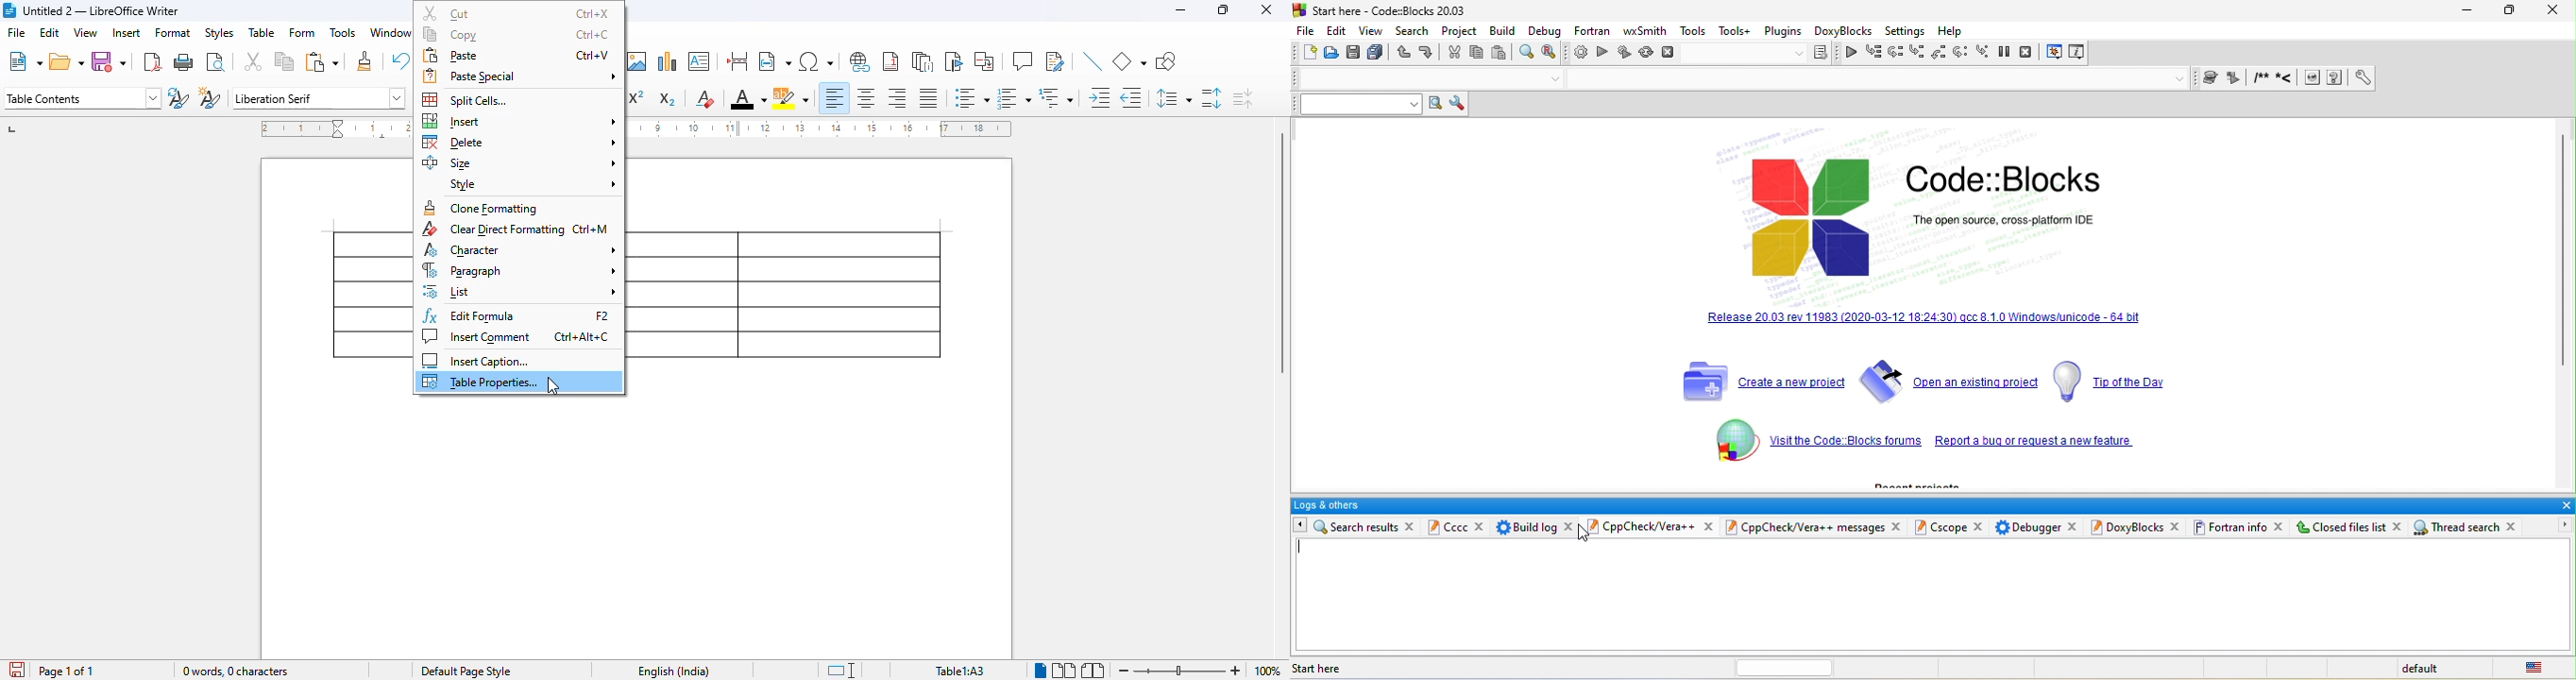  I want to click on thread search, so click(2455, 527).